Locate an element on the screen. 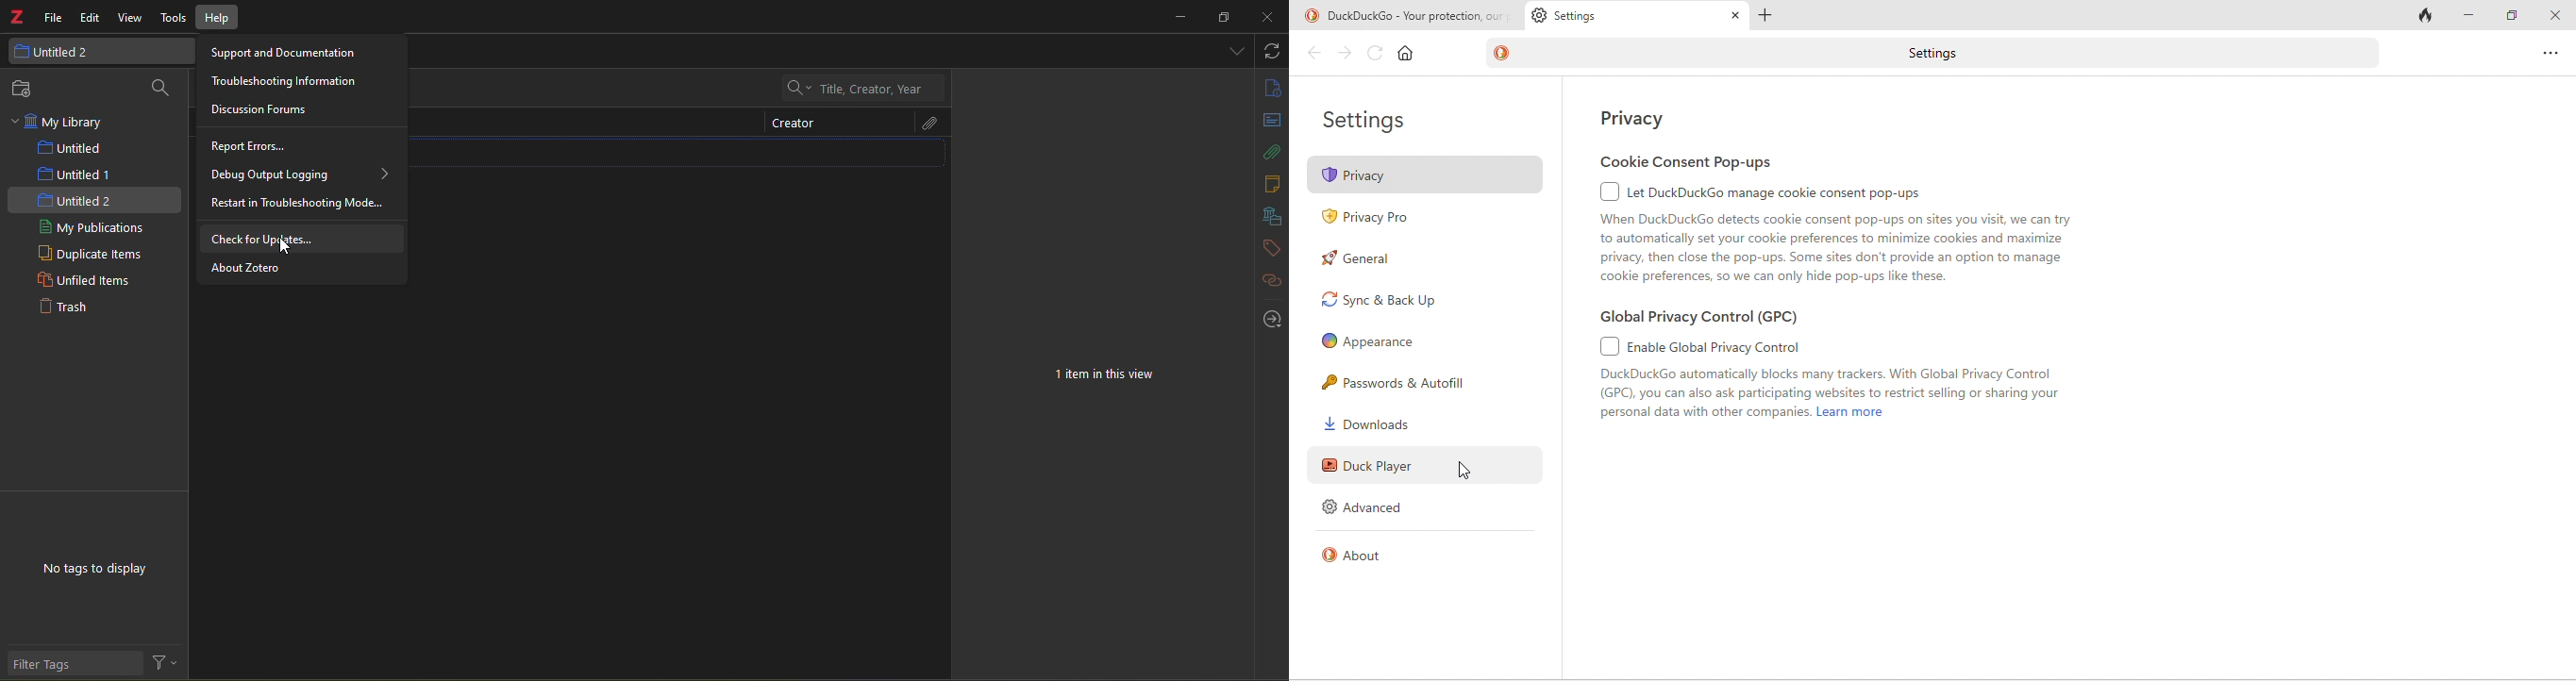 This screenshot has height=700, width=2576. check for updates... is located at coordinates (271, 240).